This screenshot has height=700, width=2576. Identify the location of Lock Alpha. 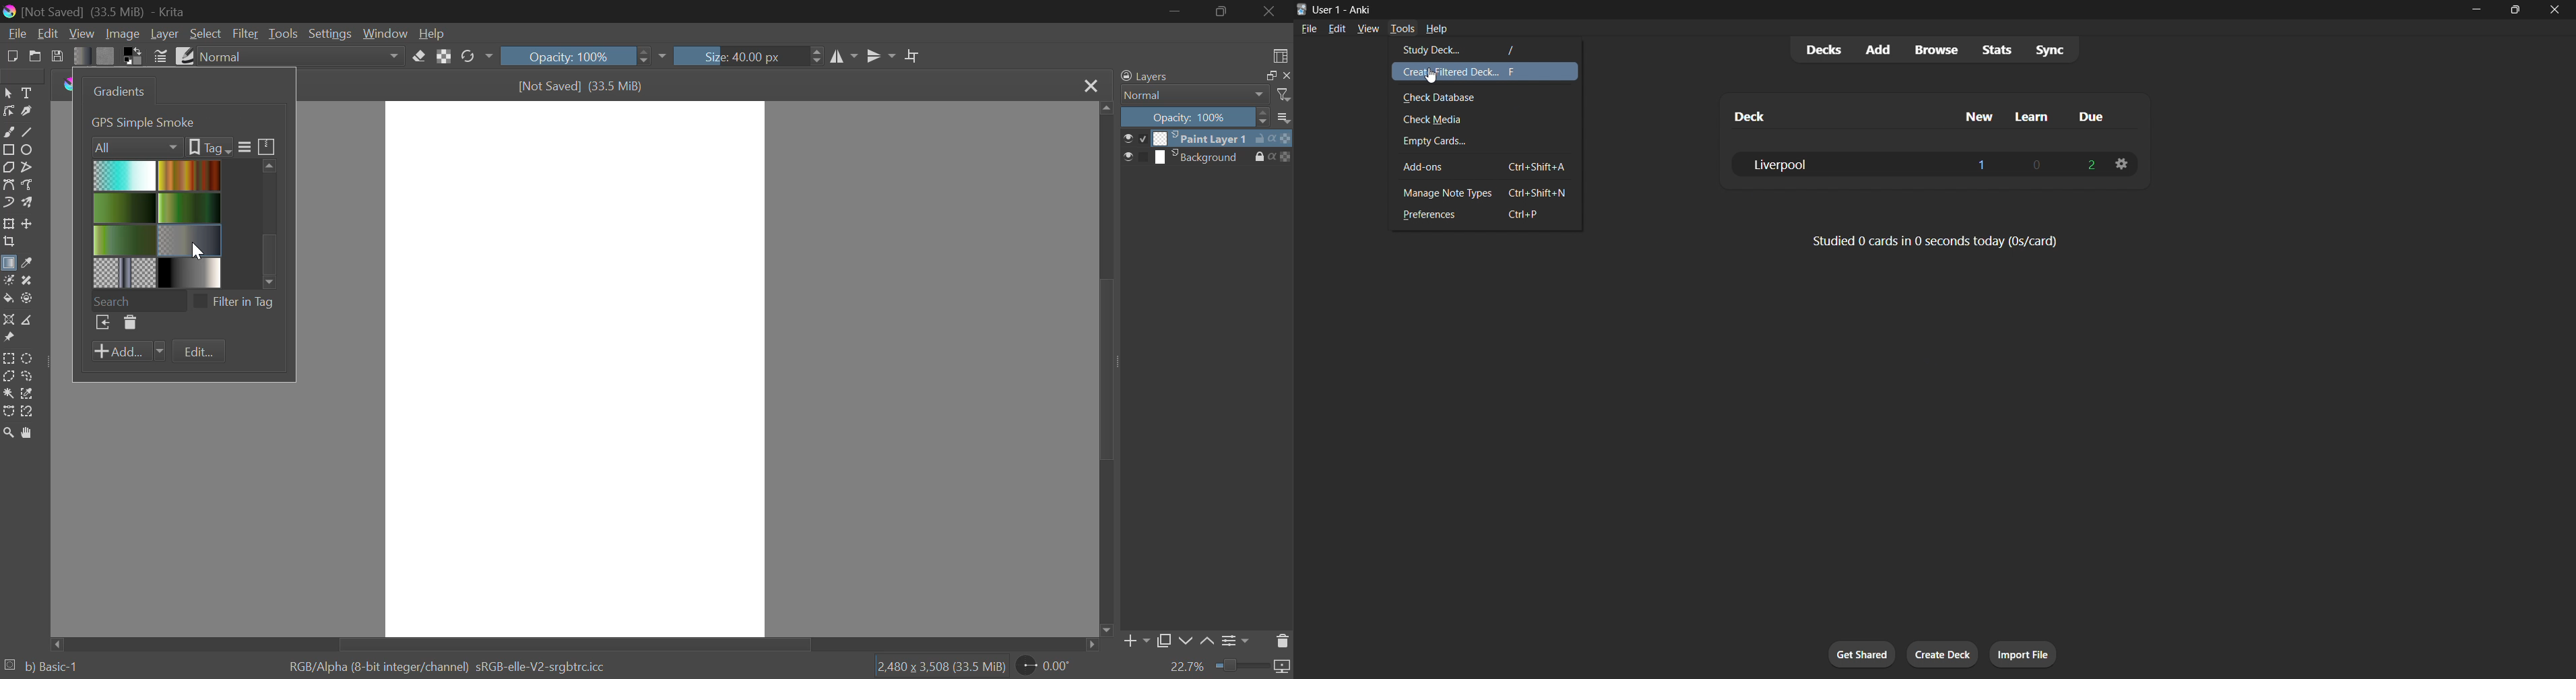
(443, 57).